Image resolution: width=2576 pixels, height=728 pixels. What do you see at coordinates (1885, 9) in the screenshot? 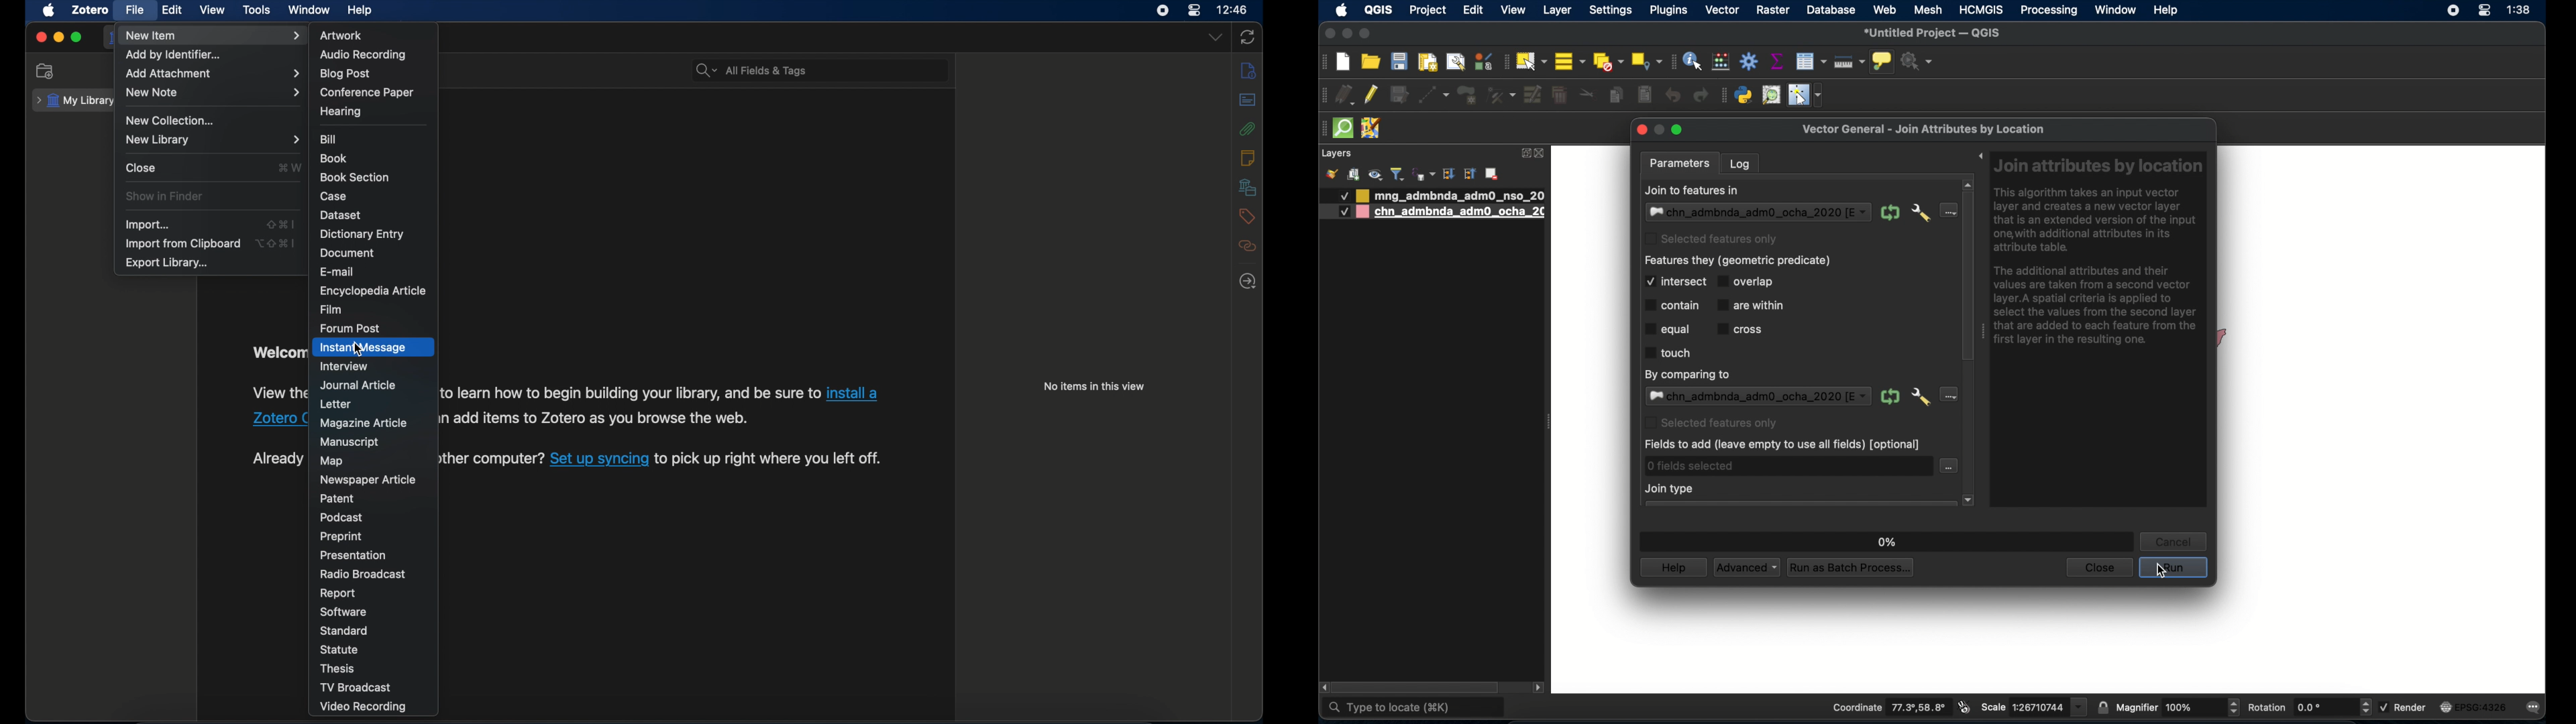
I see `web` at bounding box center [1885, 9].